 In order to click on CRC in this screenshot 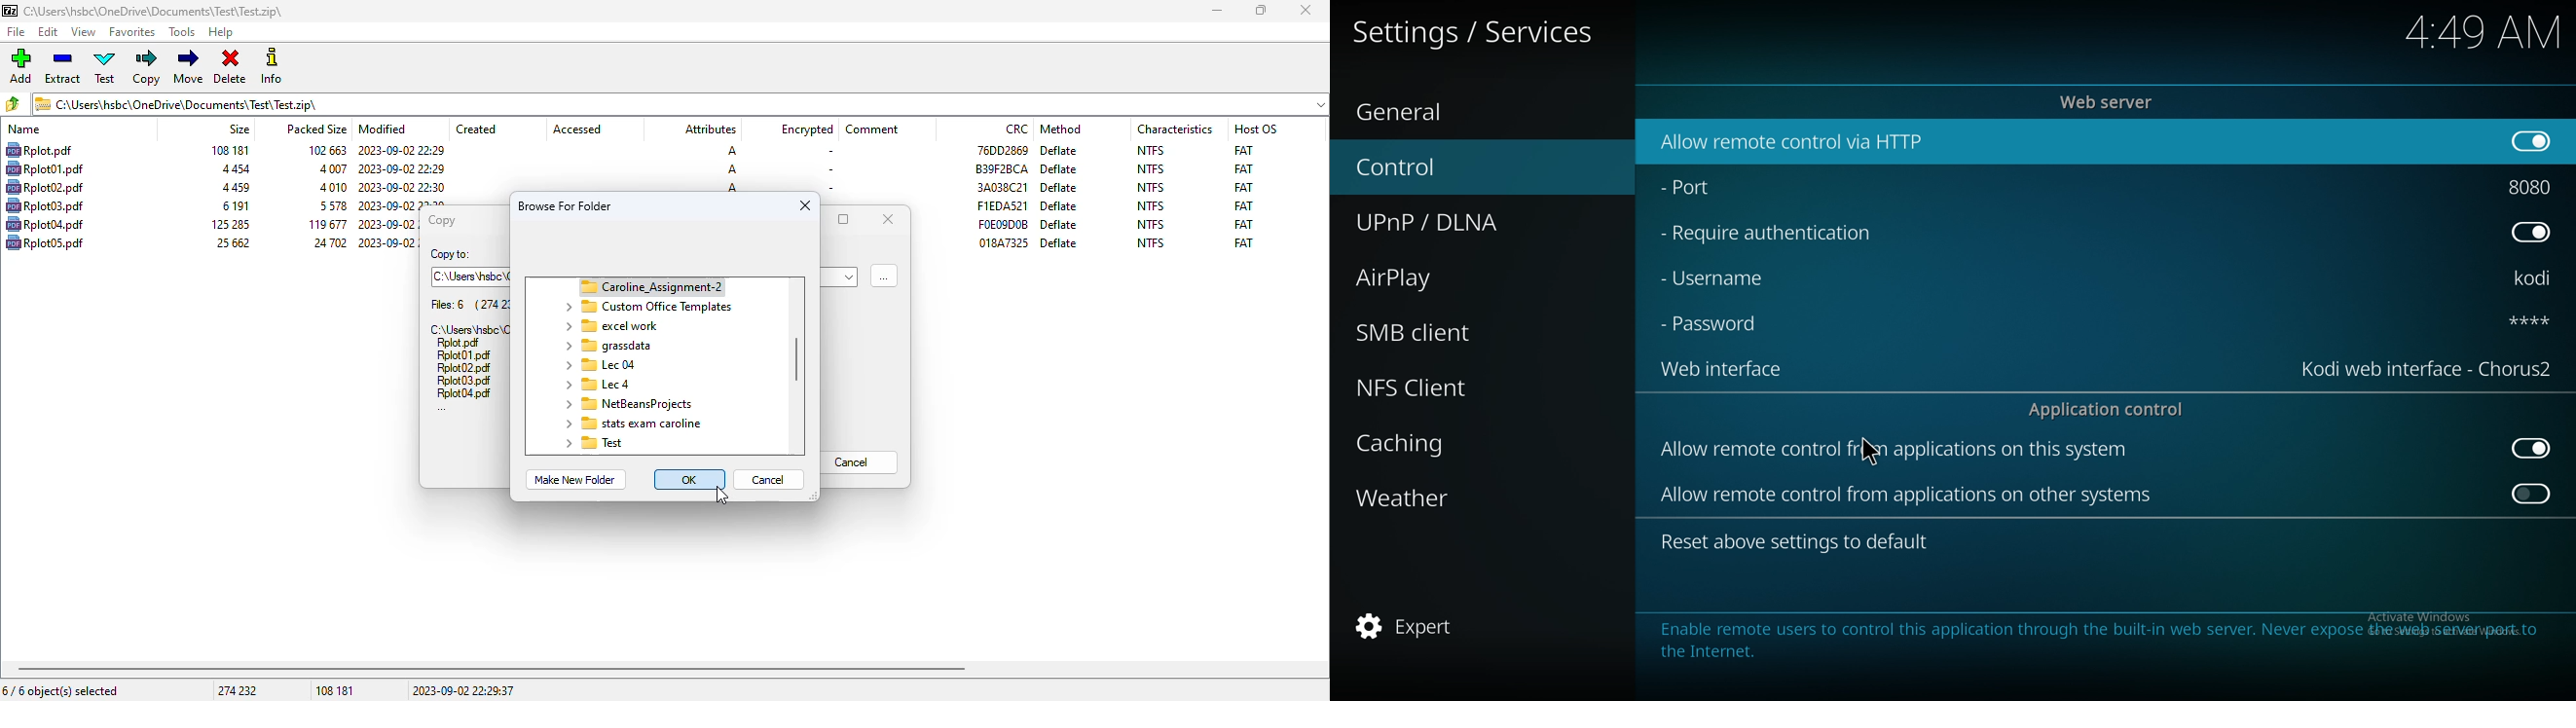, I will do `click(1002, 168)`.